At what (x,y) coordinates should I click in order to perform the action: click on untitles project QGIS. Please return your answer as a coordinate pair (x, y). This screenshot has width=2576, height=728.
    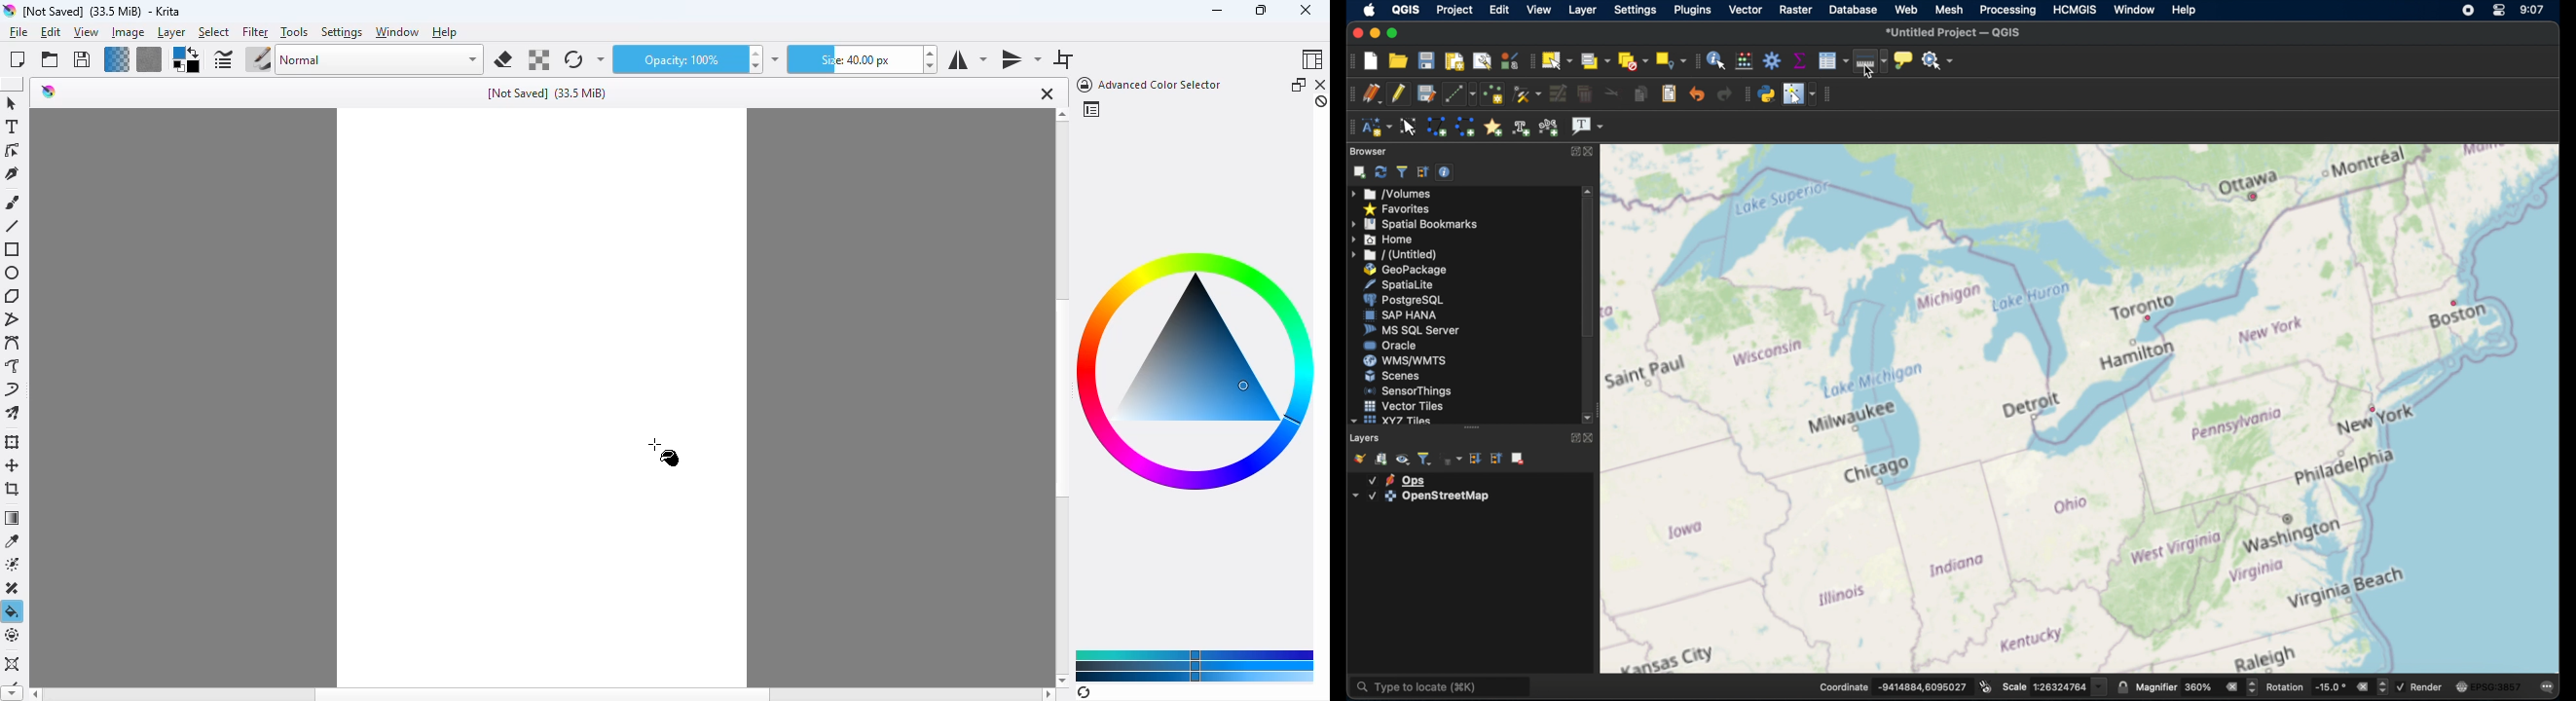
    Looking at the image, I should click on (1956, 33).